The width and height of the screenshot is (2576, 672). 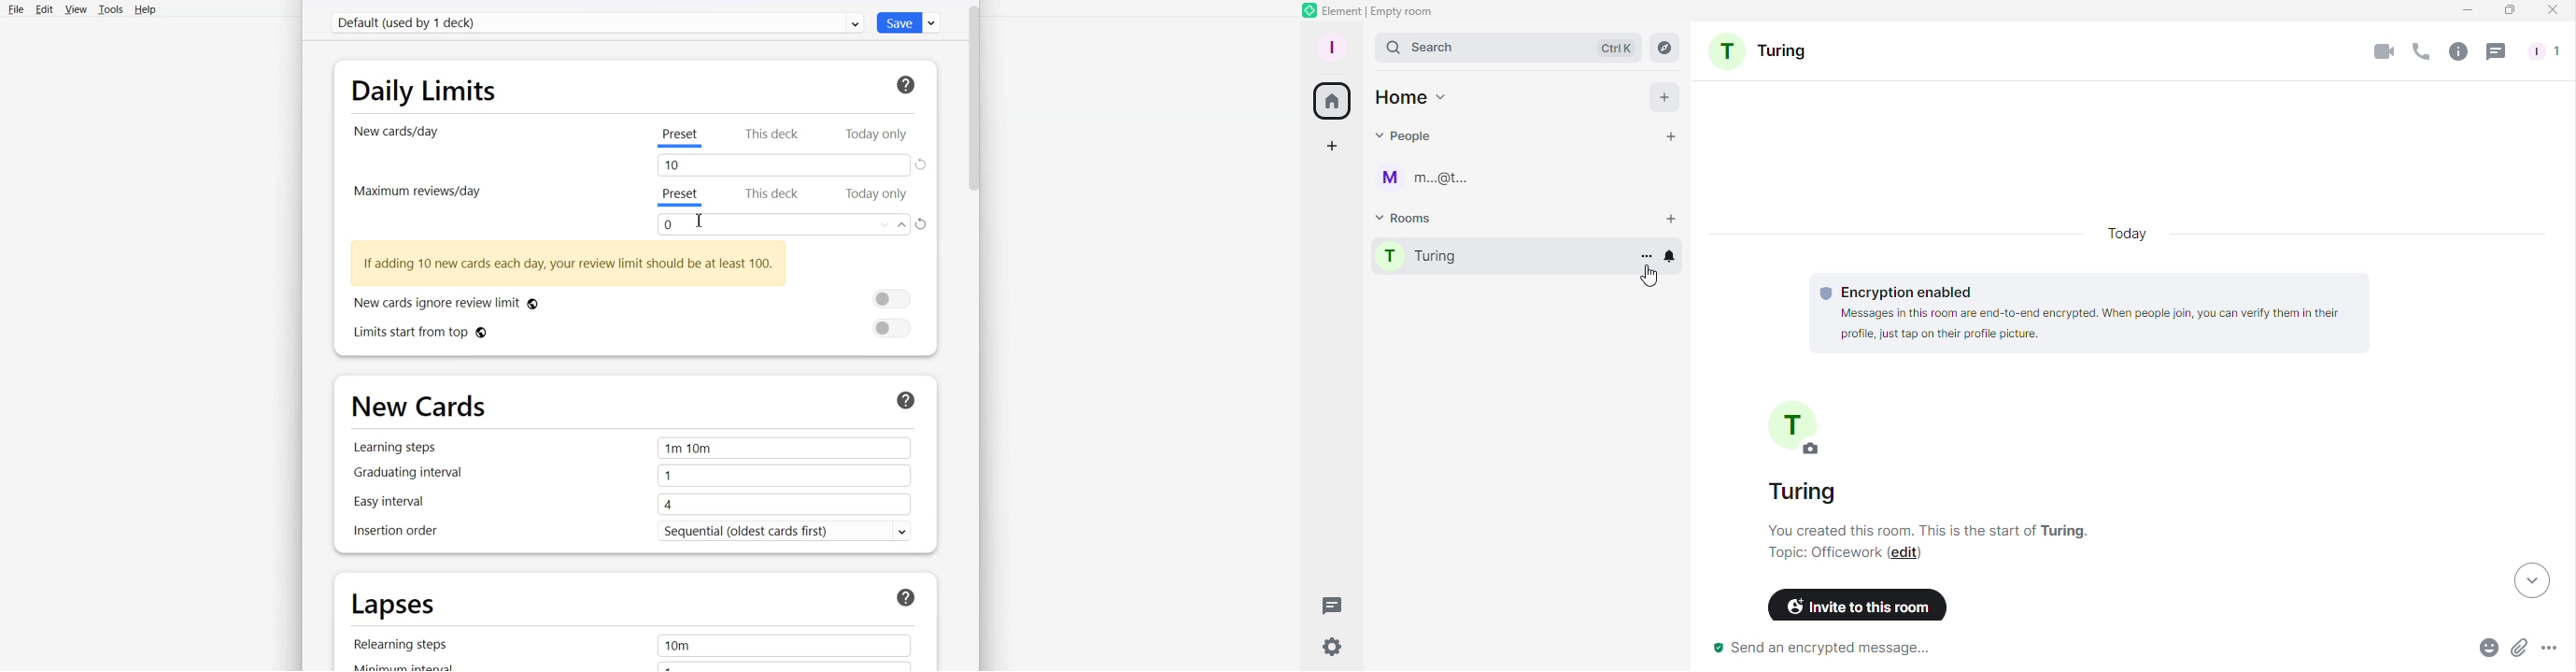 What do you see at coordinates (394, 605) in the screenshot?
I see `Lapses` at bounding box center [394, 605].